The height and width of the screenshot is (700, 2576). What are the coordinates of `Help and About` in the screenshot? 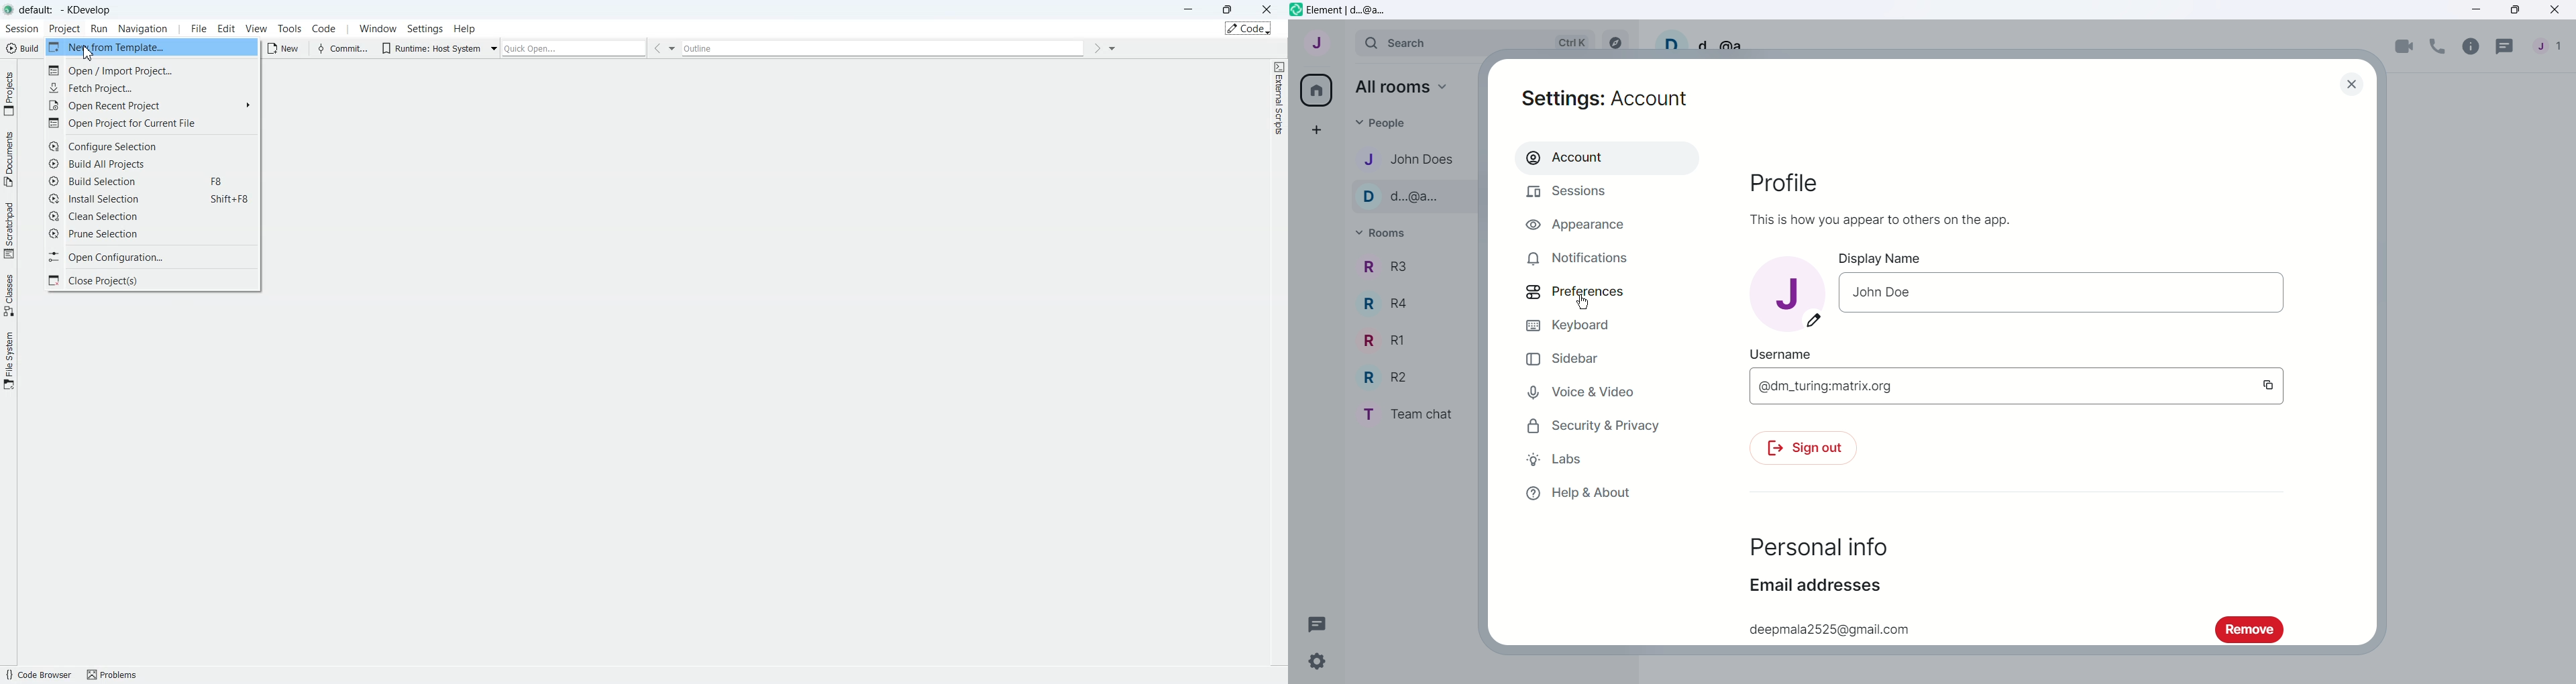 It's located at (1584, 492).